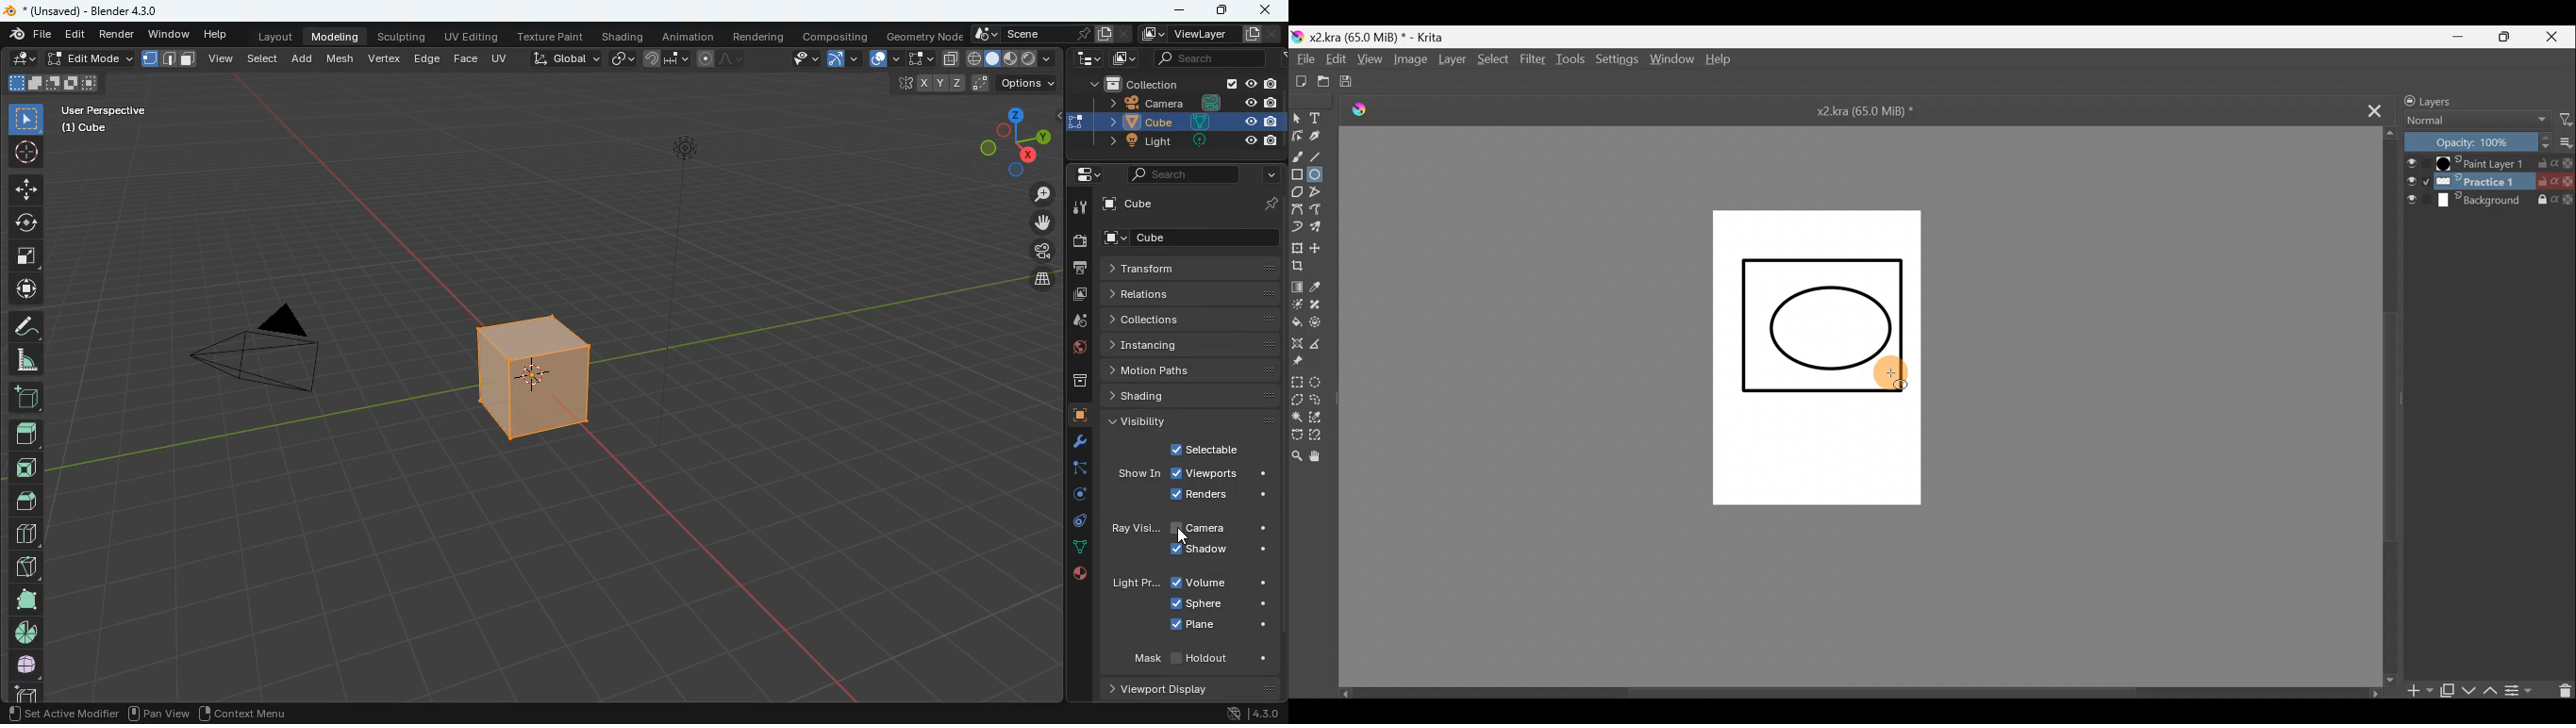 This screenshot has height=728, width=2576. What do you see at coordinates (502, 60) in the screenshot?
I see `uv` at bounding box center [502, 60].